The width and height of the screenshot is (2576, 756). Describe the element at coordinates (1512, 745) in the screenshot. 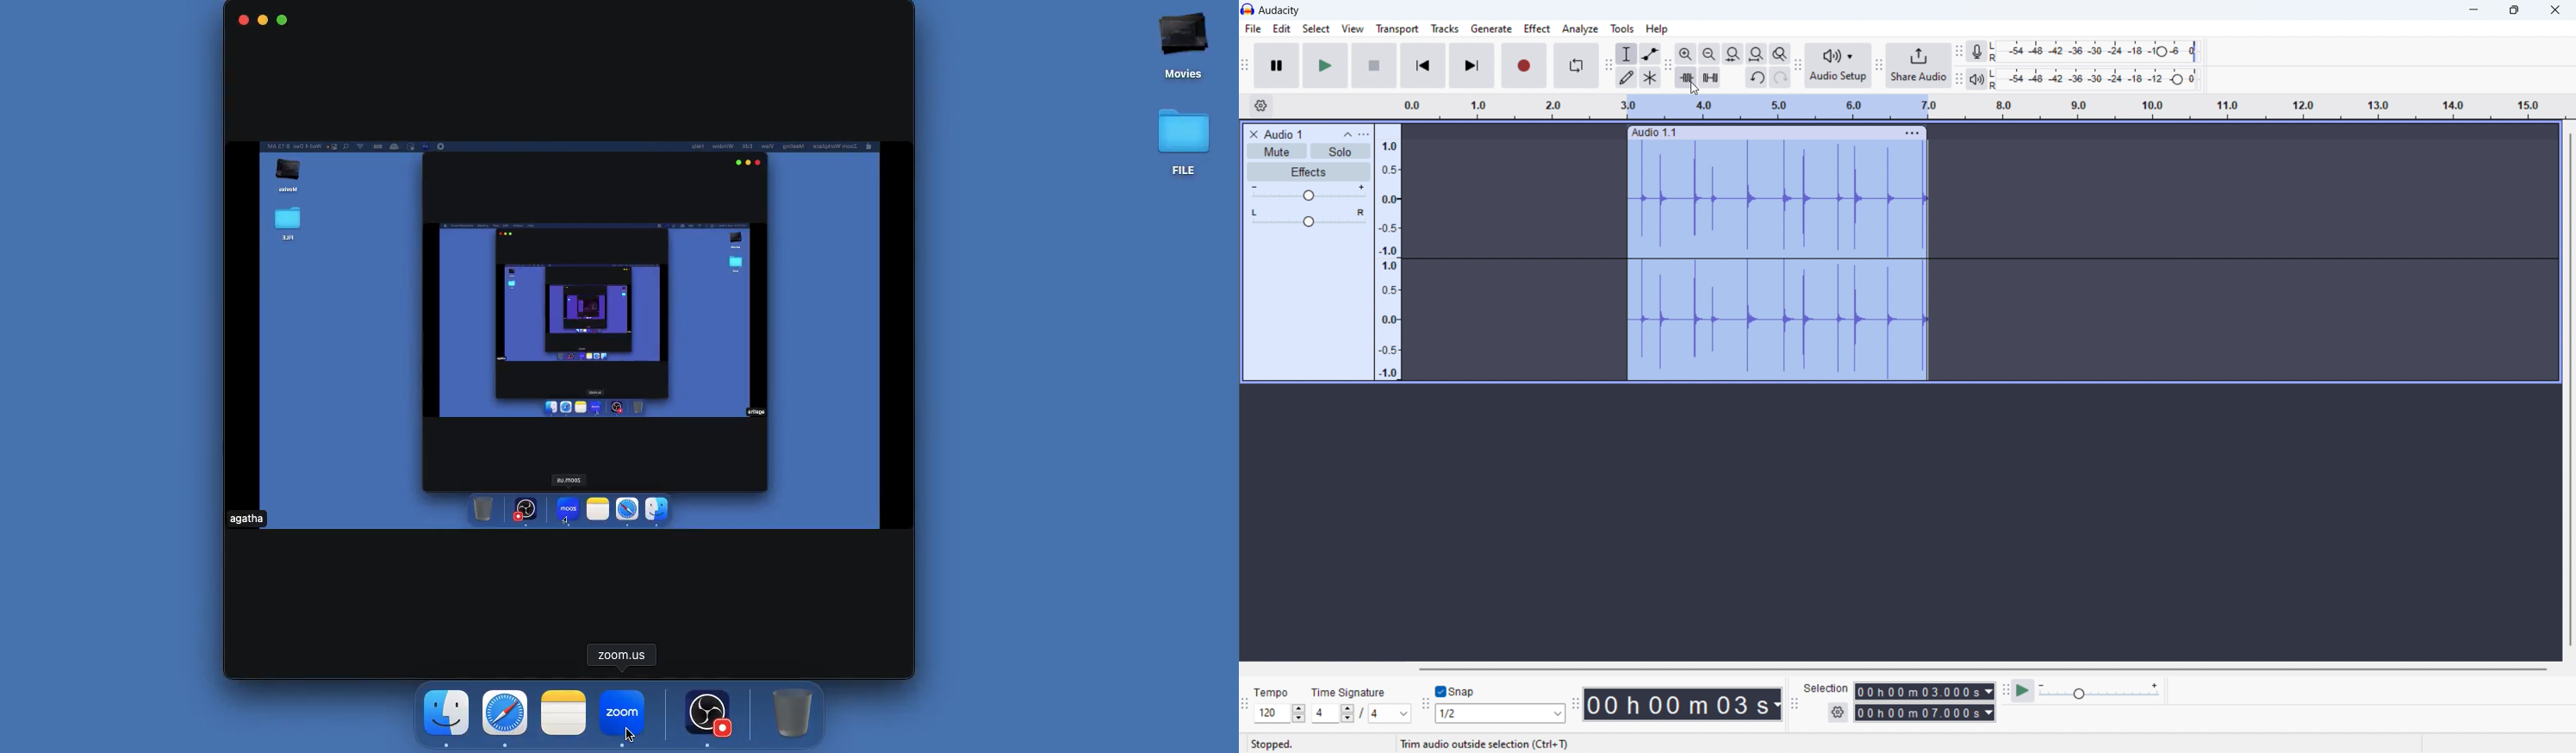

I see `Click and drag to select audio (Esc to cancel)` at that location.